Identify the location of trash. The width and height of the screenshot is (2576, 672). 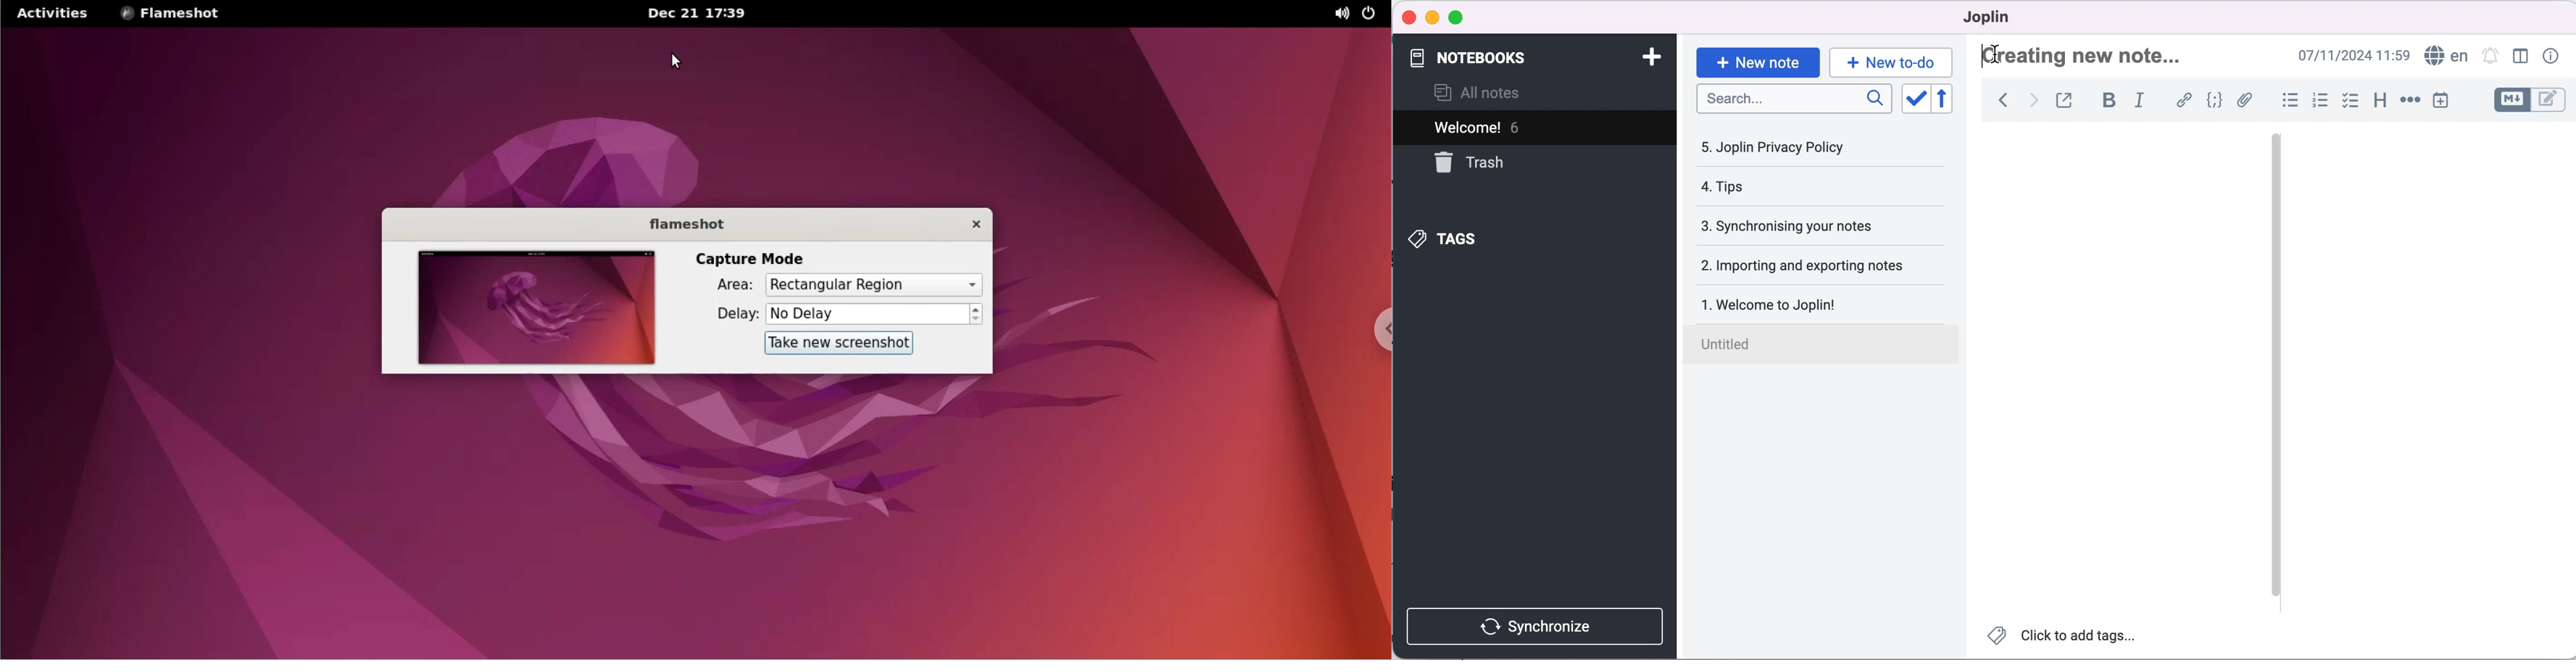
(1481, 163).